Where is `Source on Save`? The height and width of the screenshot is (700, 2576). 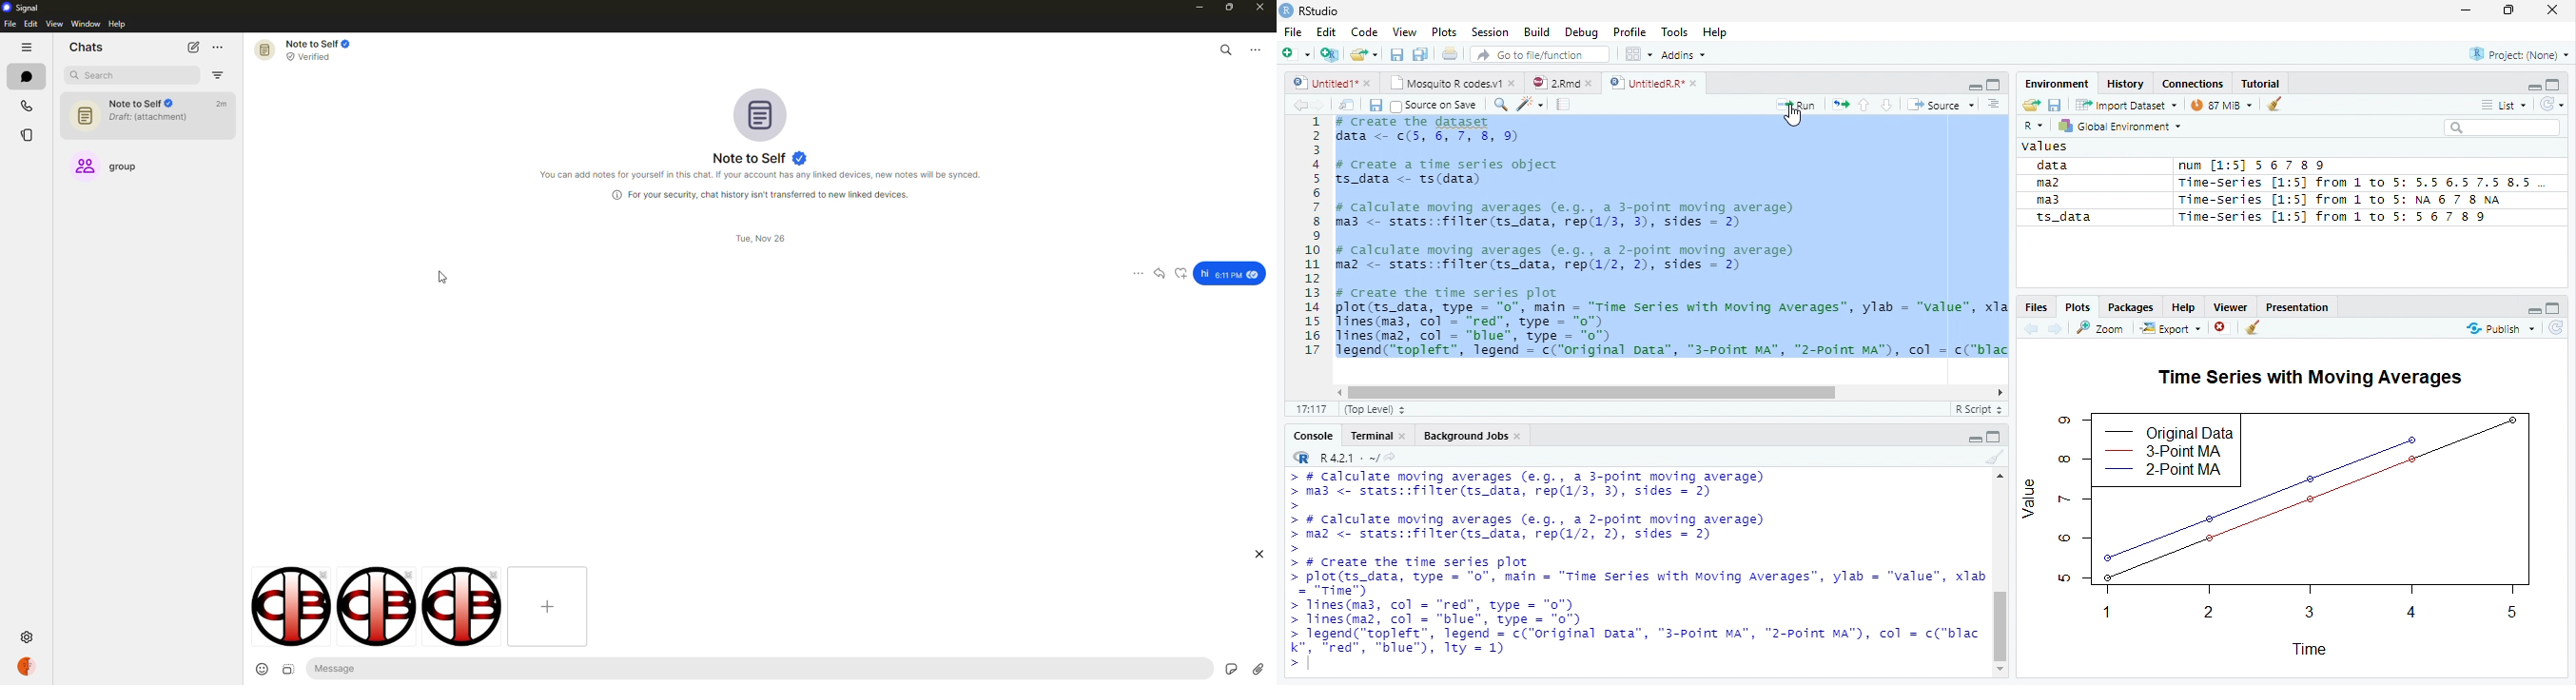 Source on Save is located at coordinates (1433, 106).